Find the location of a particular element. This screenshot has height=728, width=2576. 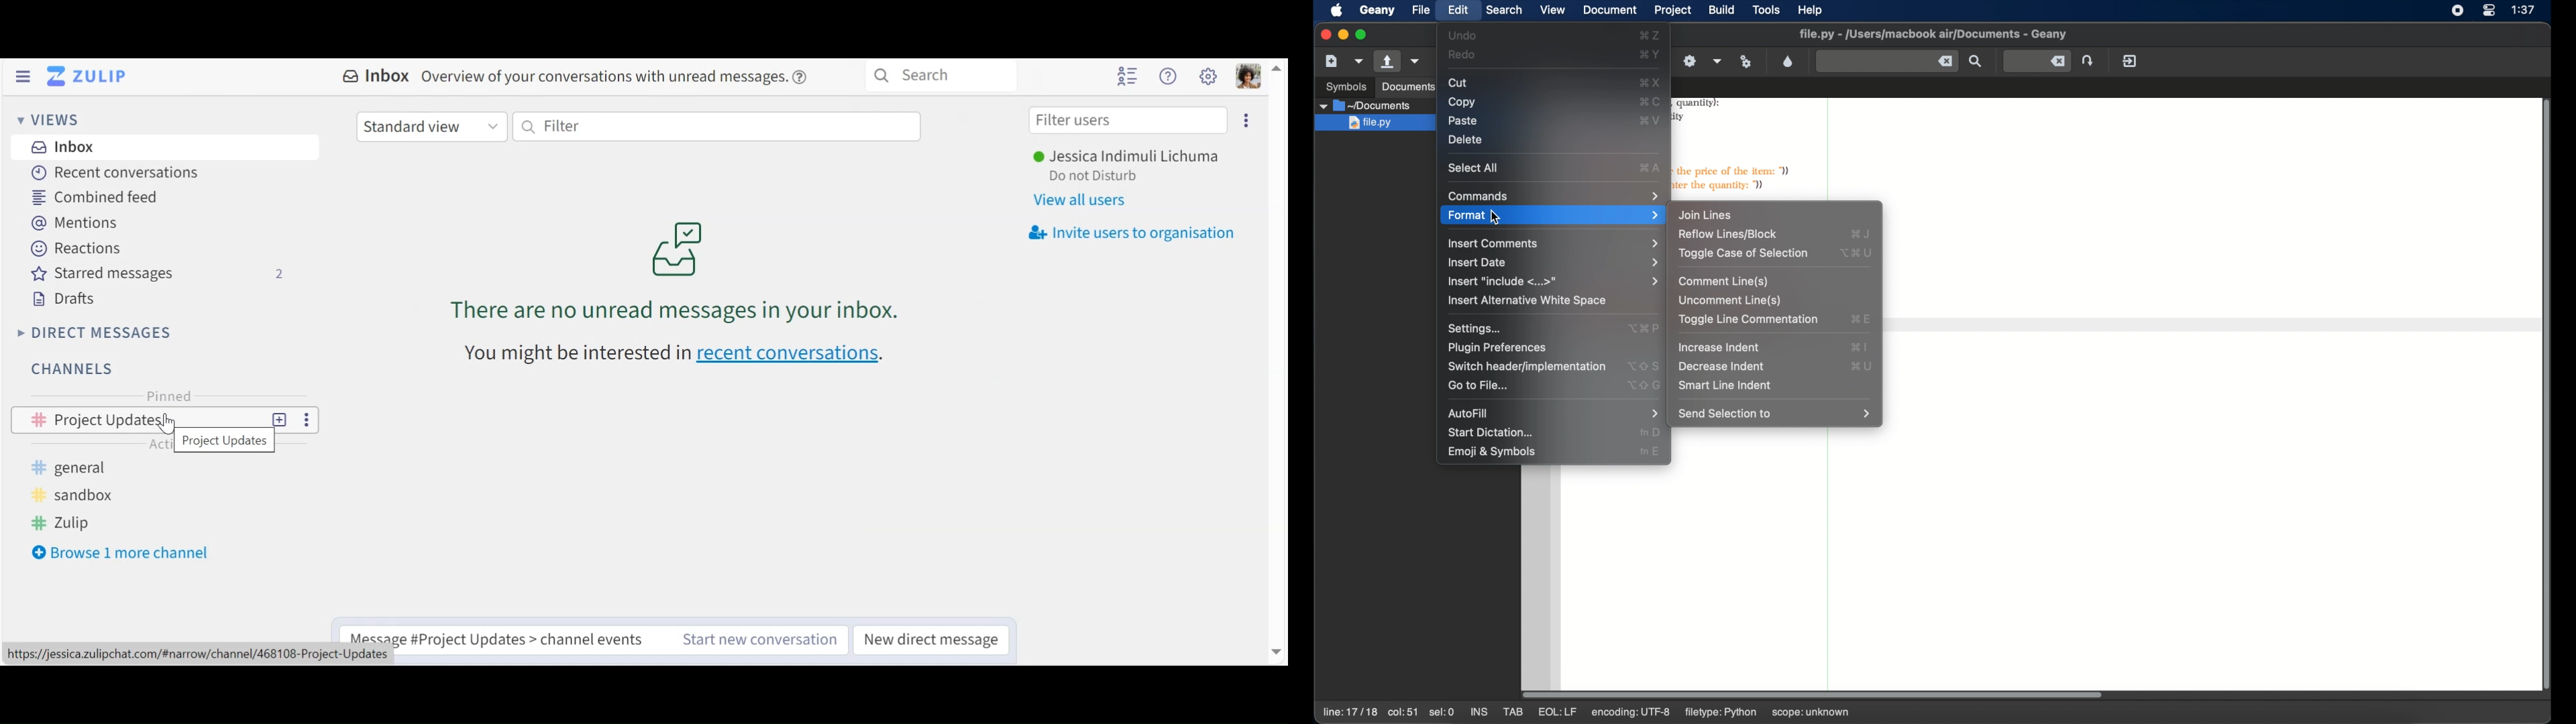

cut shortcut is located at coordinates (1650, 82).